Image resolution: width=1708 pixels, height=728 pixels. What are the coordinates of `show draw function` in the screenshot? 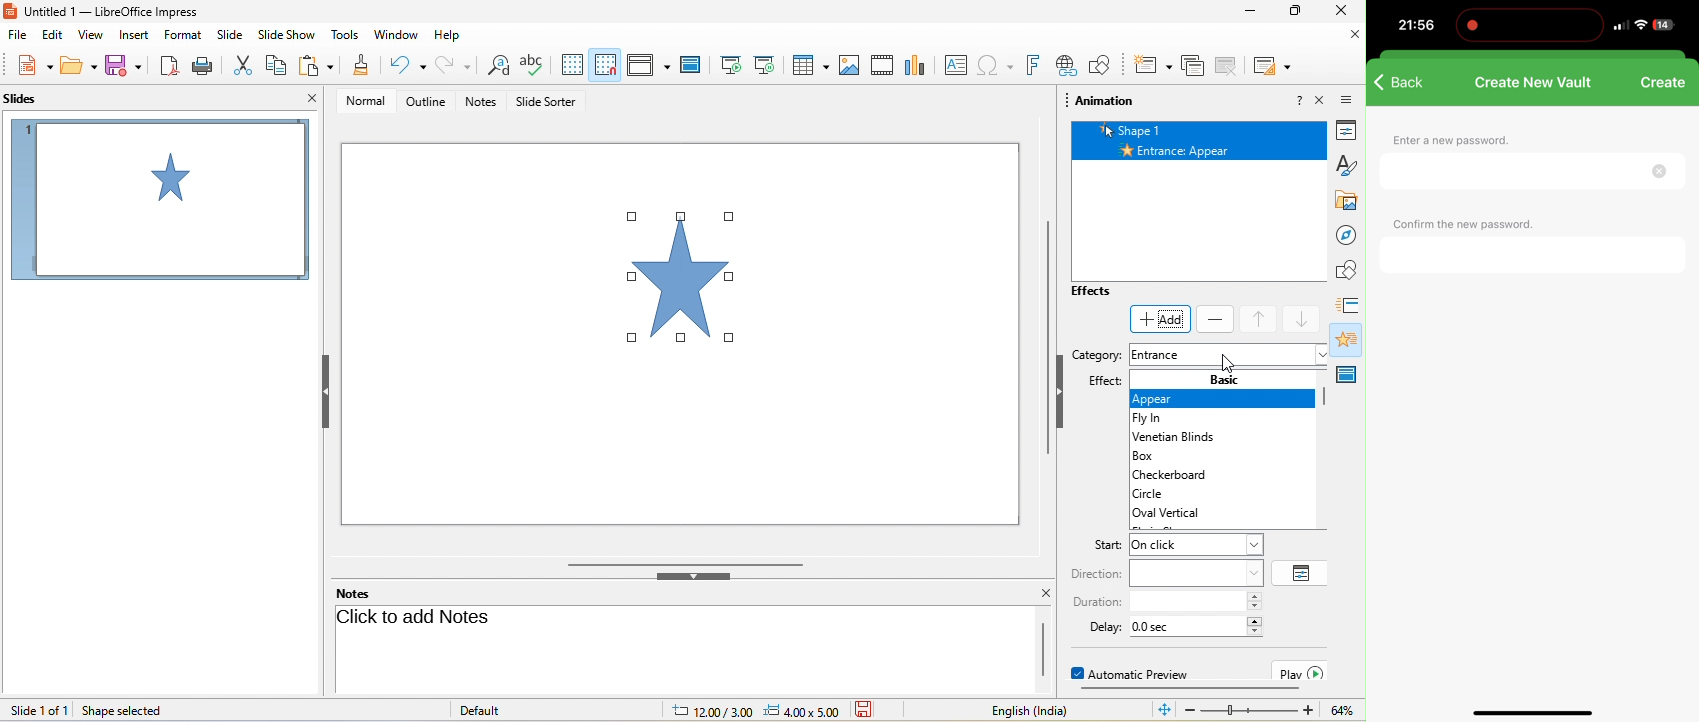 It's located at (1100, 64).